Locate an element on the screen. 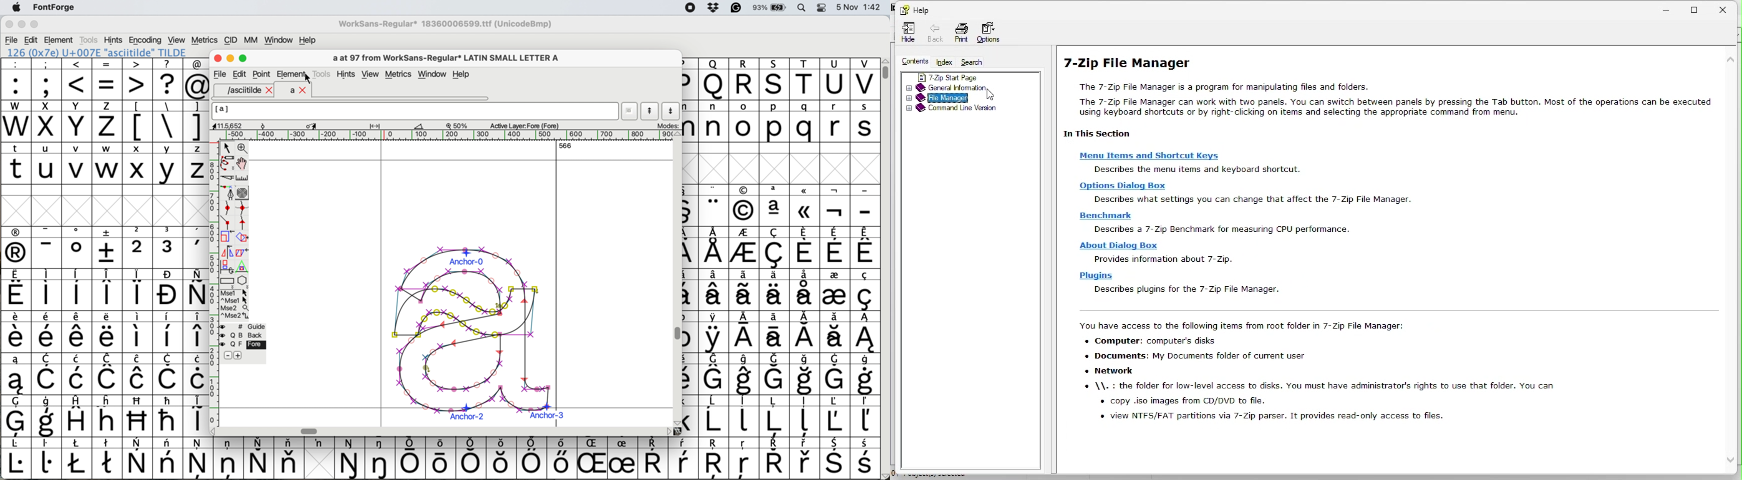 The width and height of the screenshot is (1764, 504). control center is located at coordinates (825, 7).